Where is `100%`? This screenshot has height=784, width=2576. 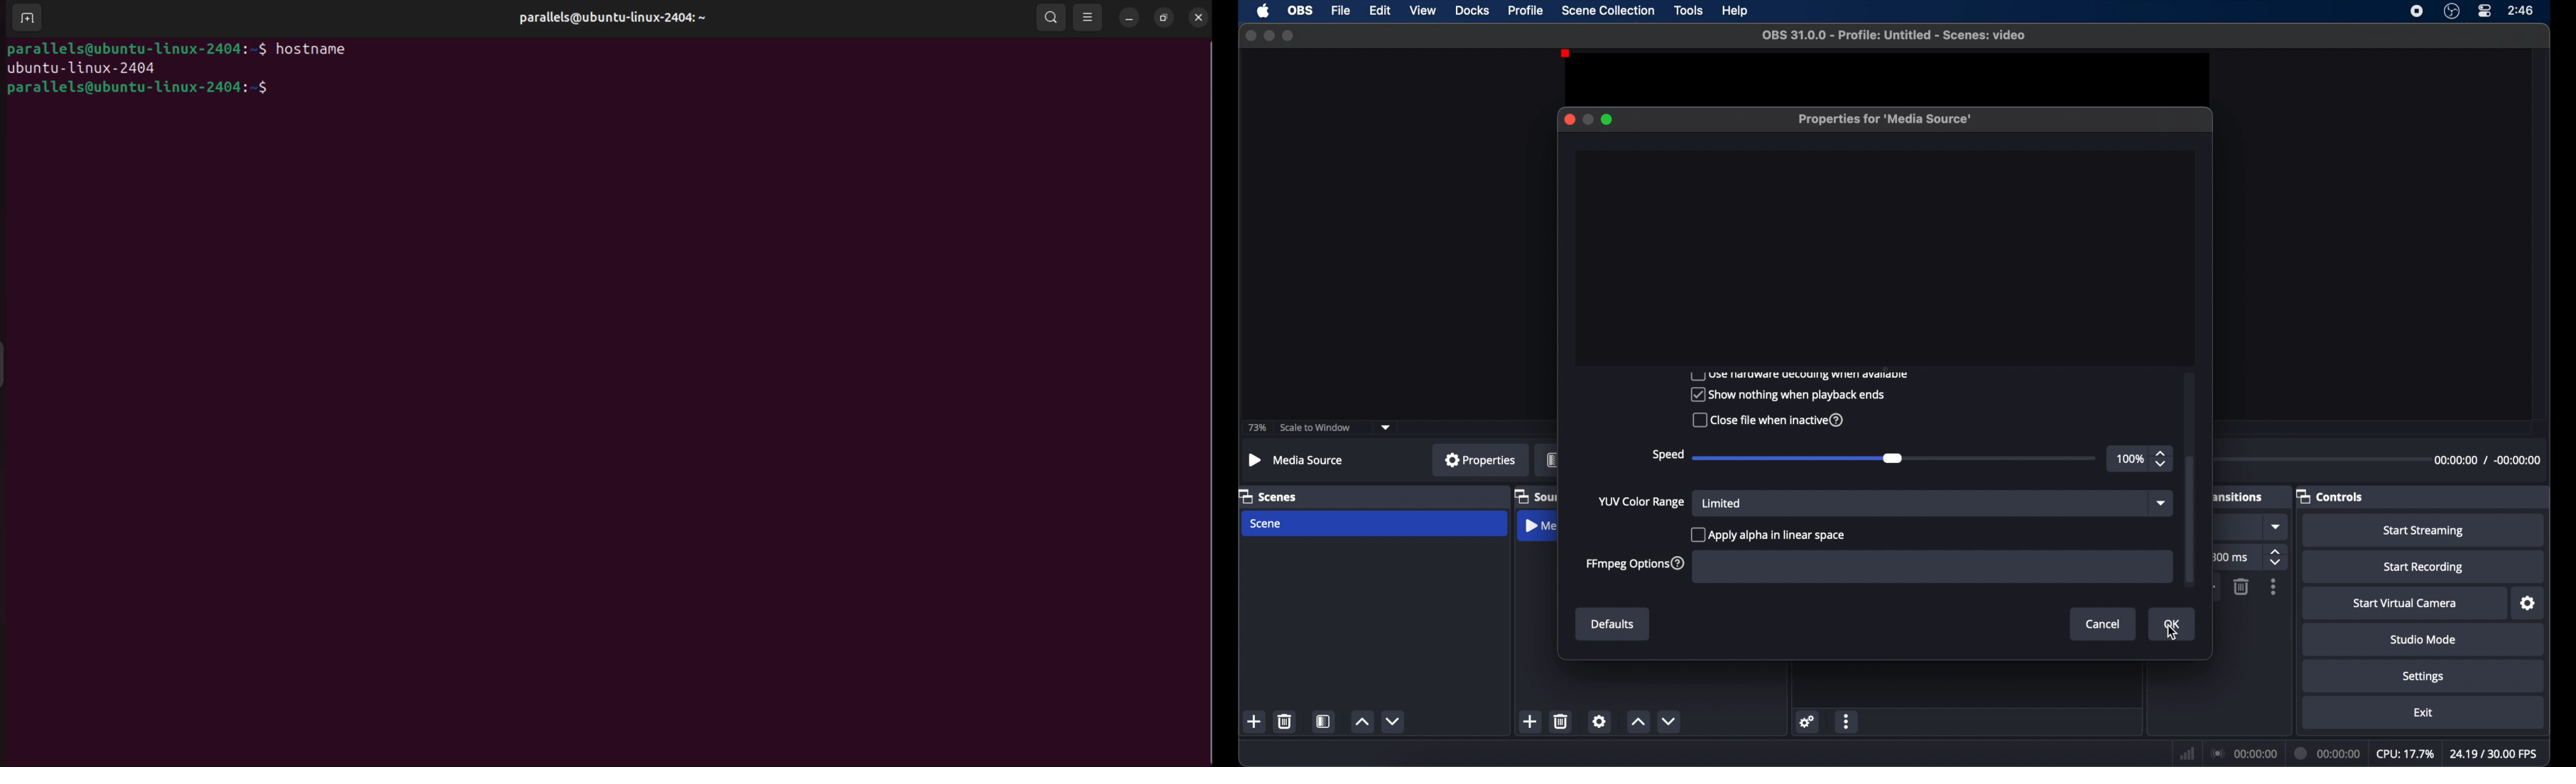
100% is located at coordinates (2129, 457).